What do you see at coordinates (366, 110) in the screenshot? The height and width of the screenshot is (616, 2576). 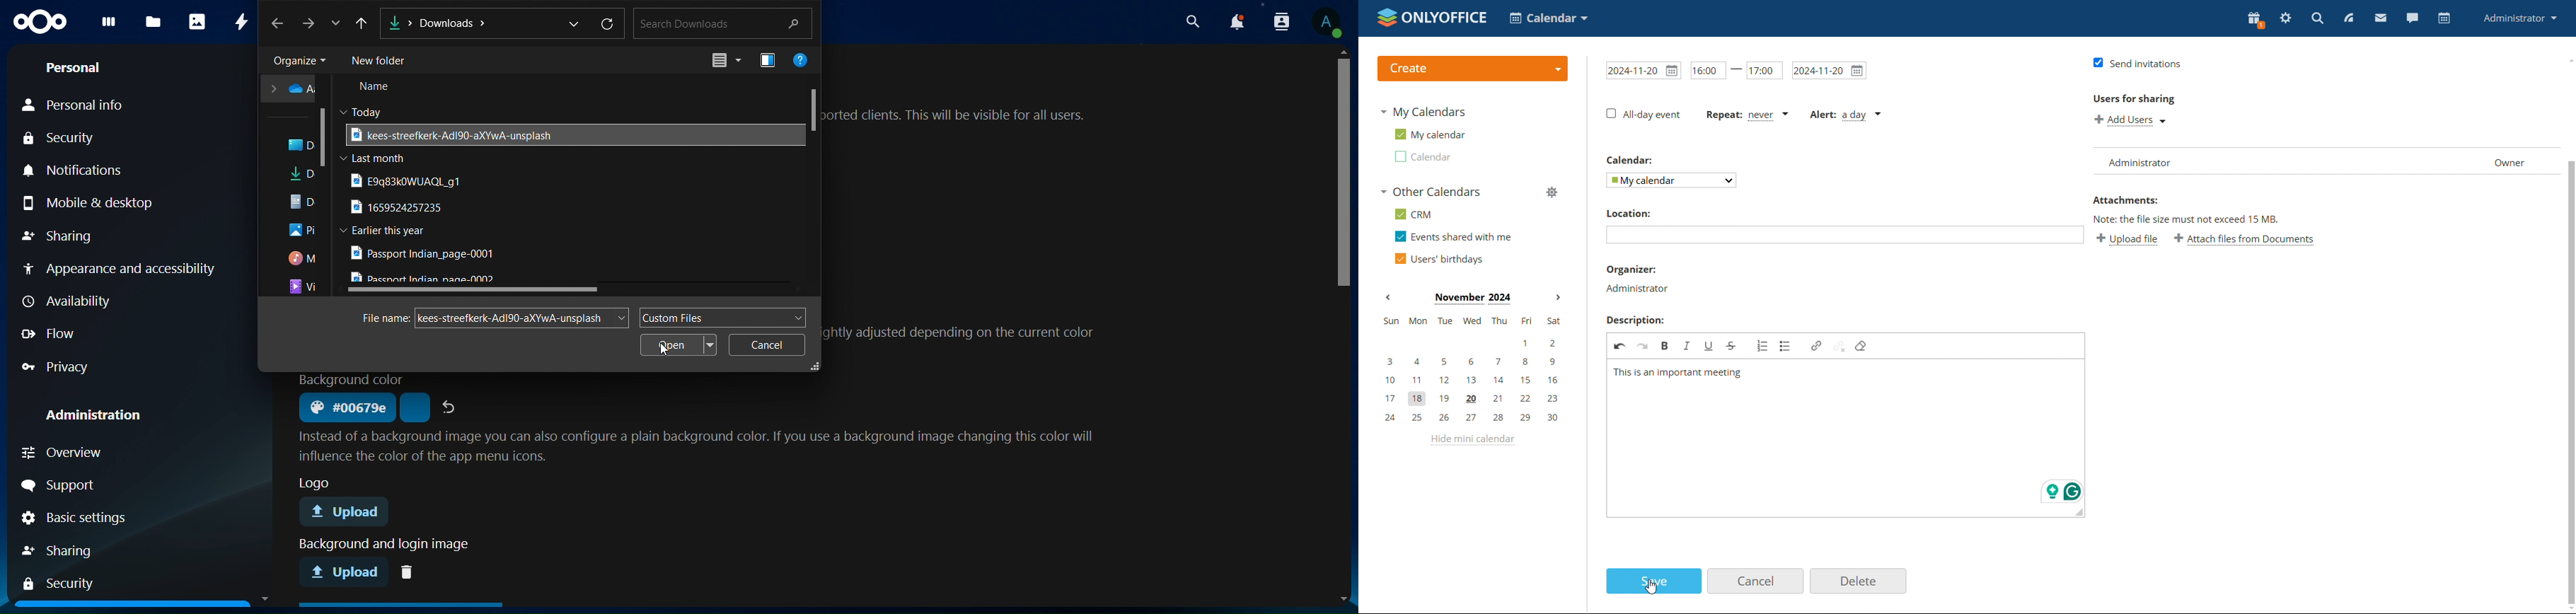 I see `today` at bounding box center [366, 110].